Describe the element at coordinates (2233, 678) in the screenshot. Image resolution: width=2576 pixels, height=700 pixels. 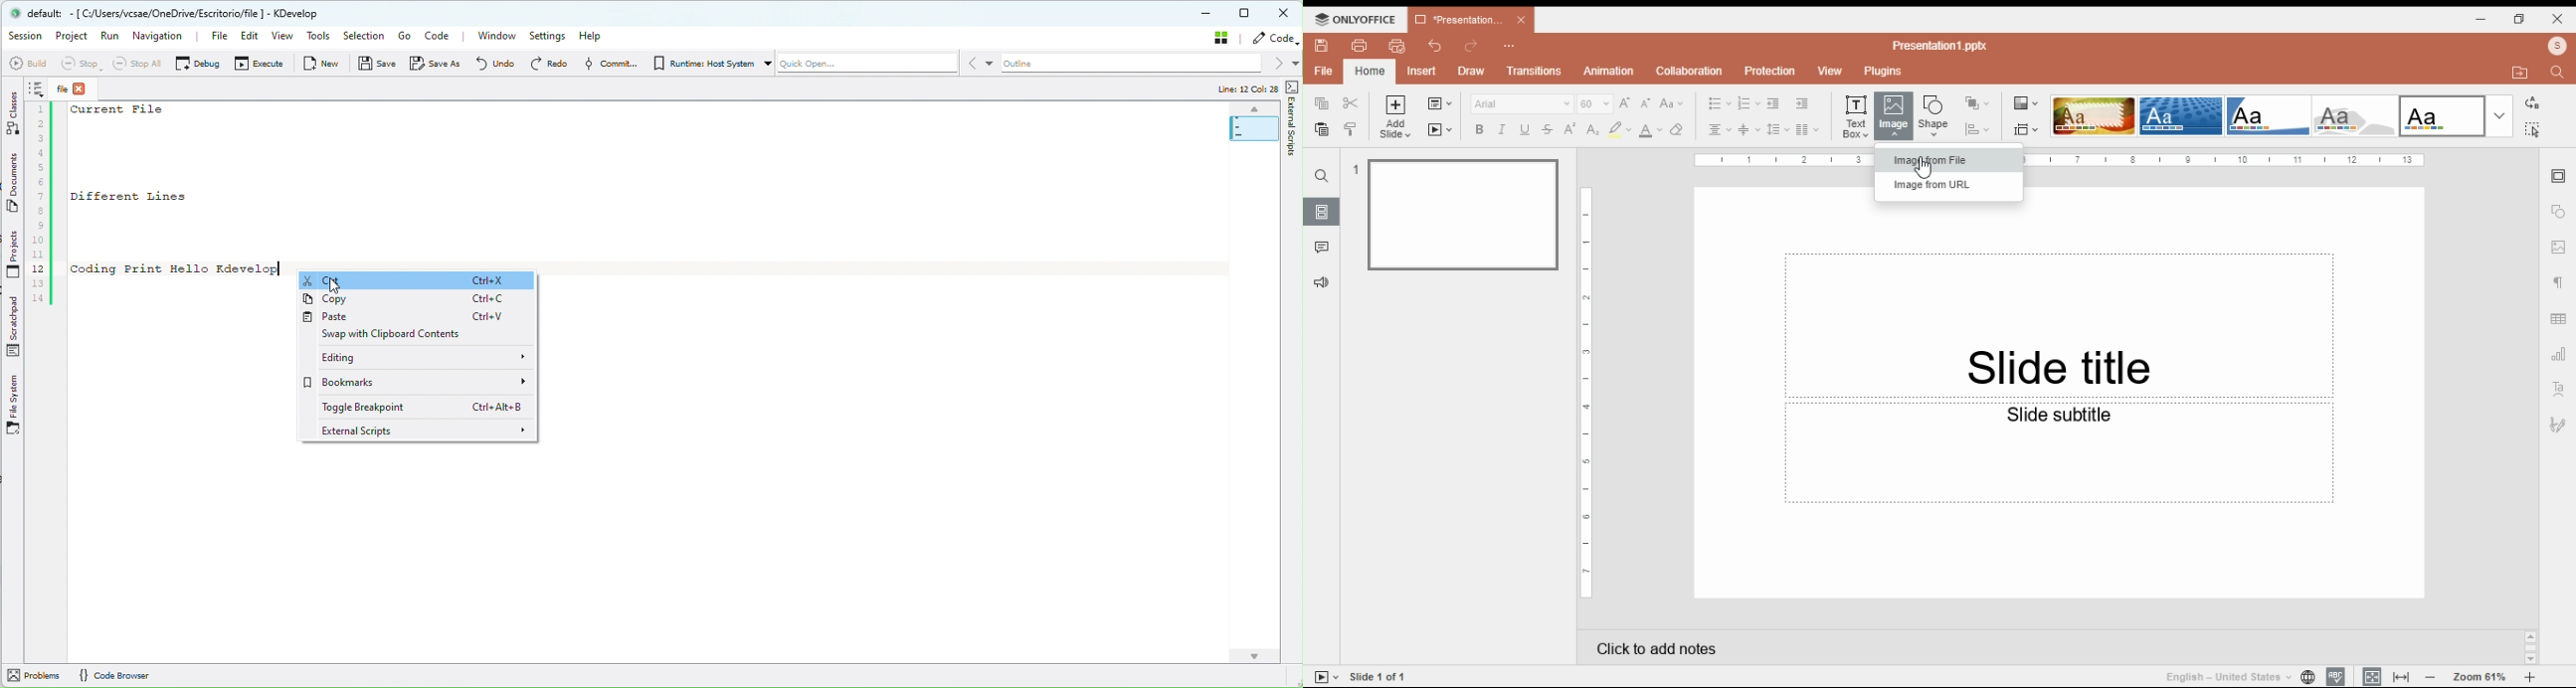
I see `language` at that location.